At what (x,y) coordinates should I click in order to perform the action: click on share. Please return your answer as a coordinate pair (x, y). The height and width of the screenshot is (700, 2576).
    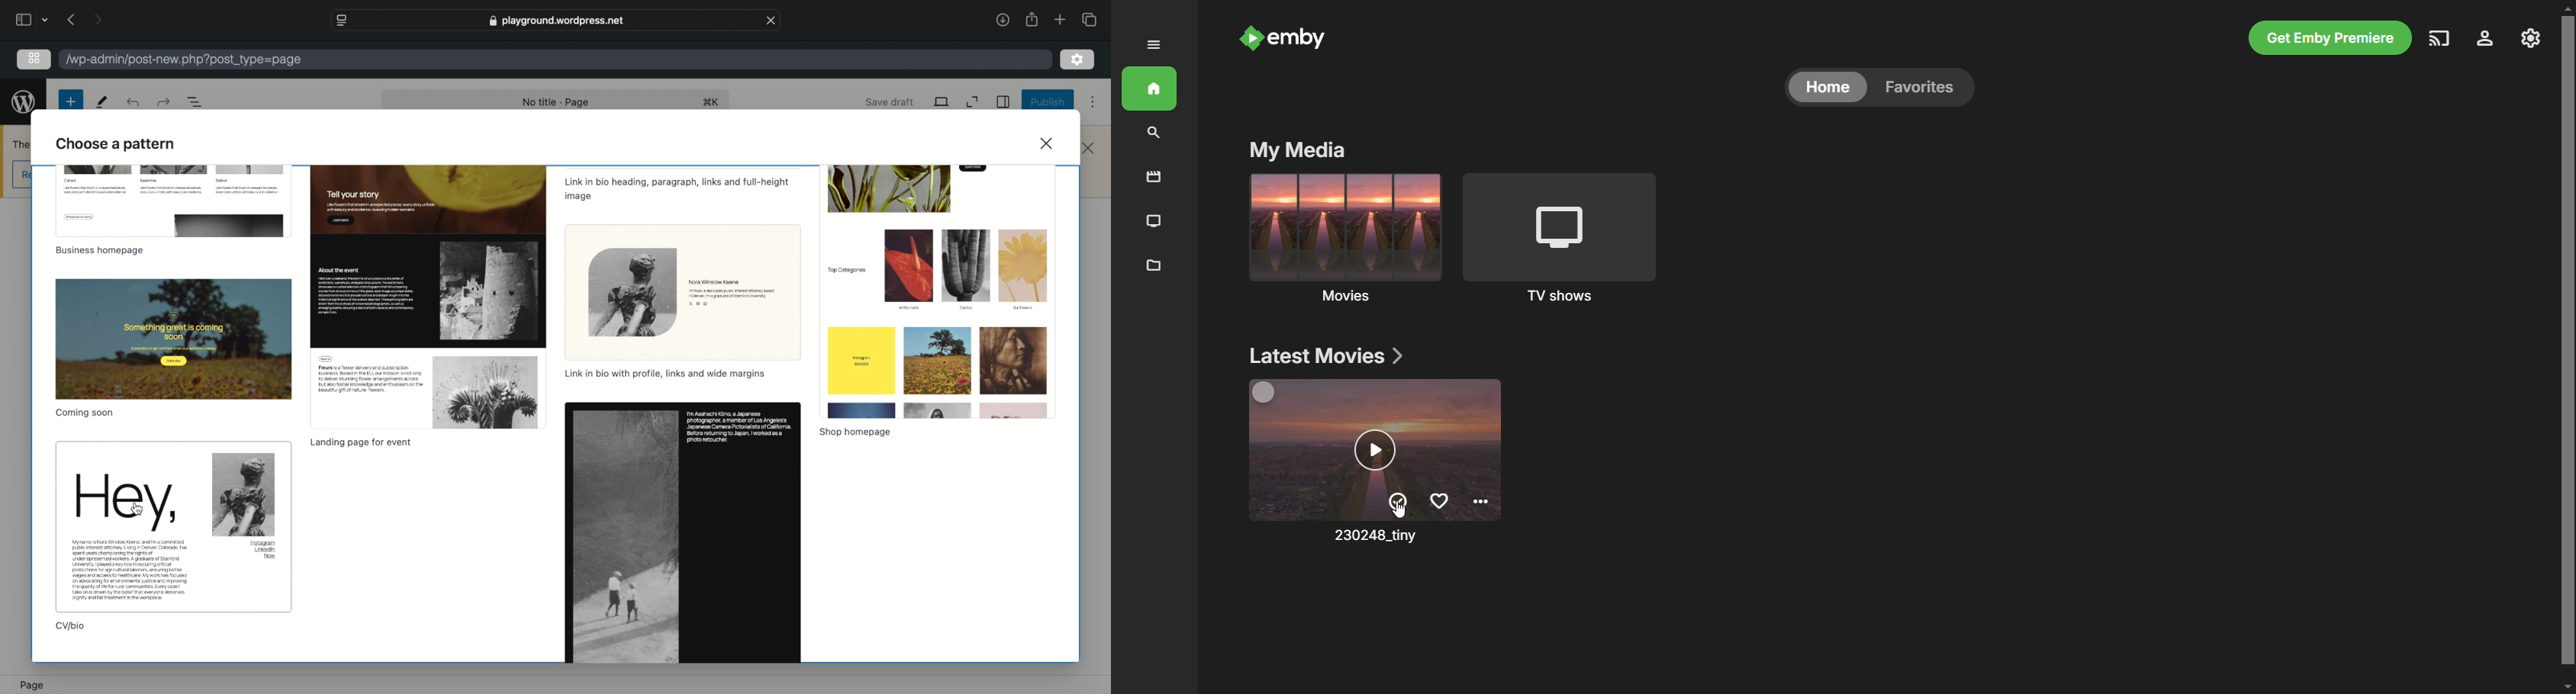
    Looking at the image, I should click on (1031, 19).